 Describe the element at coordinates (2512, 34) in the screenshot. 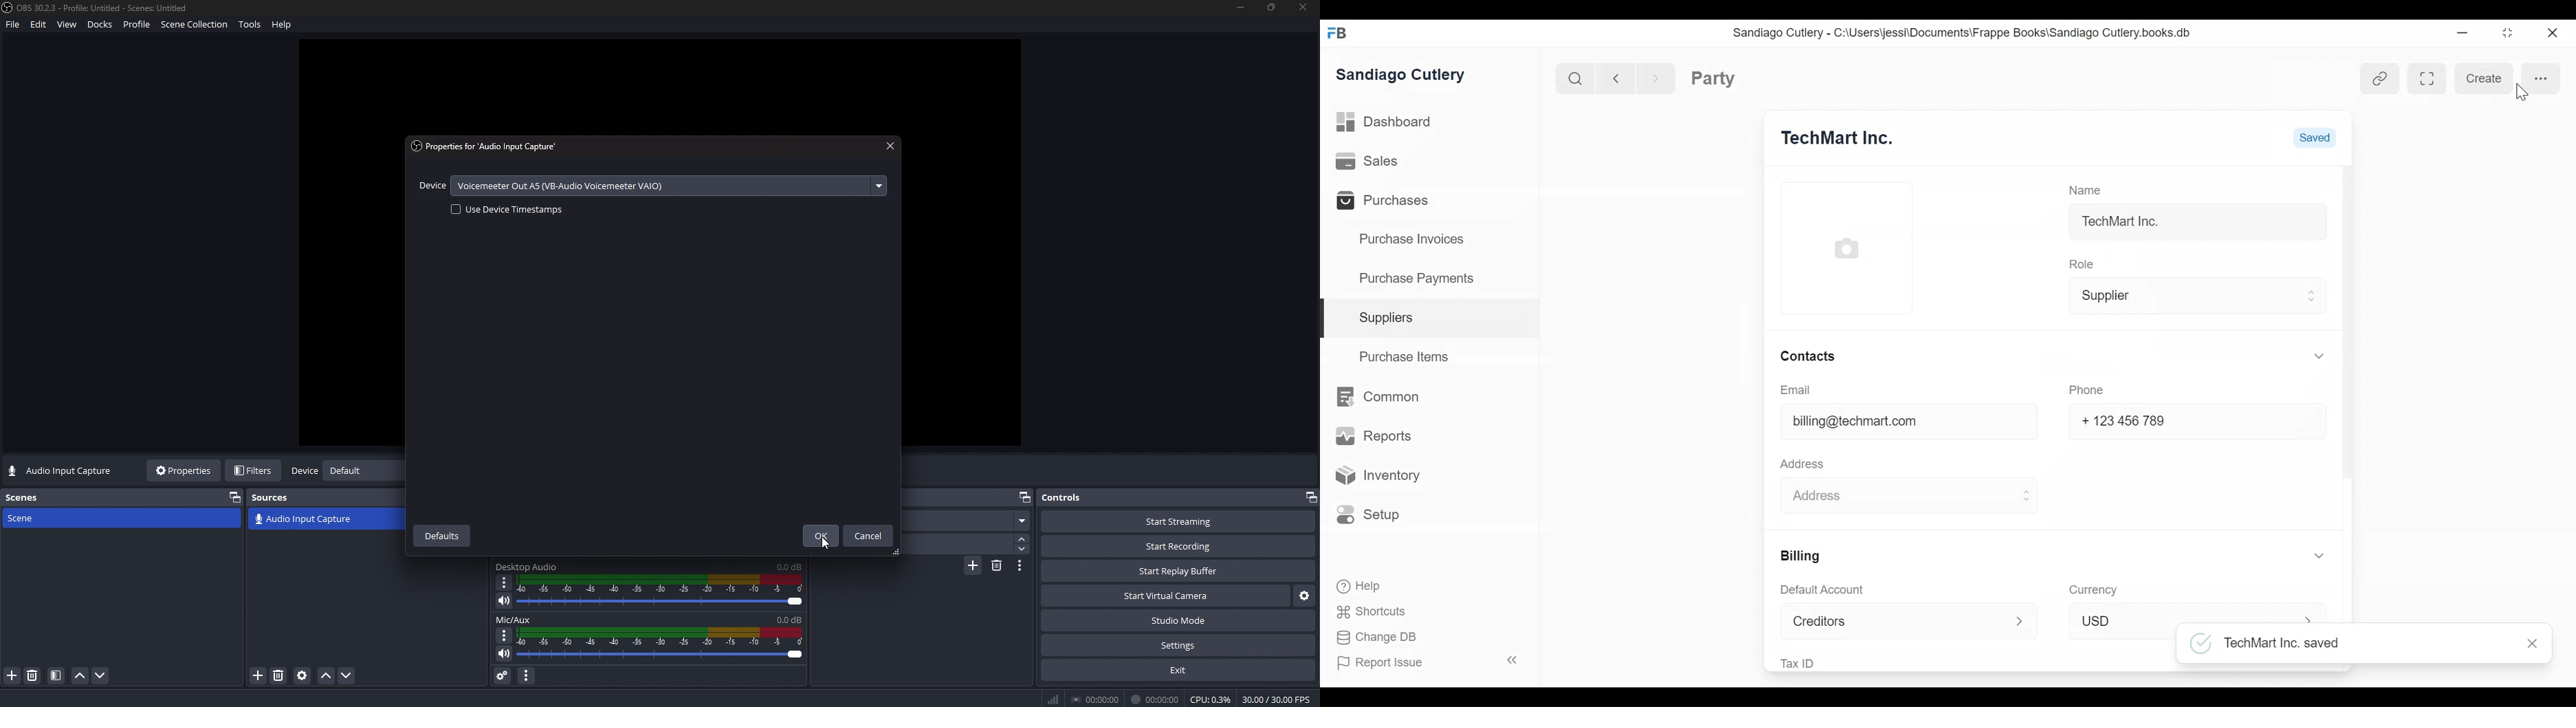

I see `maximize` at that location.